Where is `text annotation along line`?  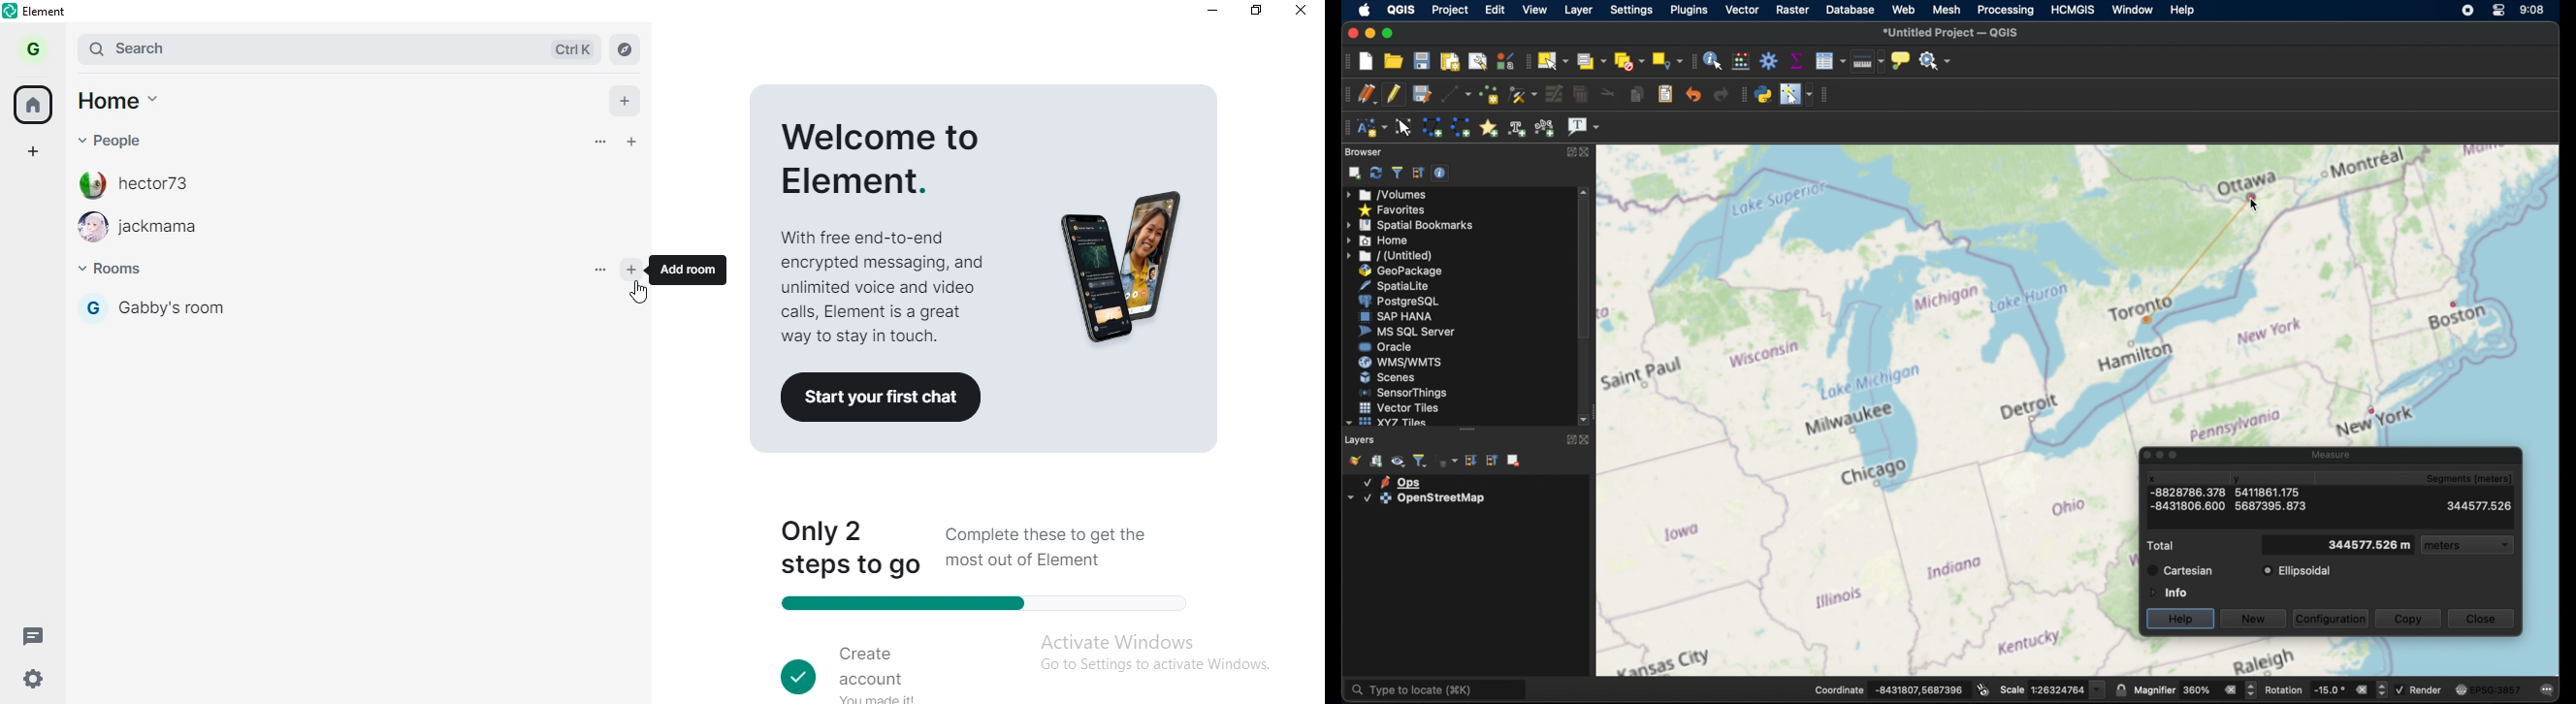 text annotation along line is located at coordinates (1547, 127).